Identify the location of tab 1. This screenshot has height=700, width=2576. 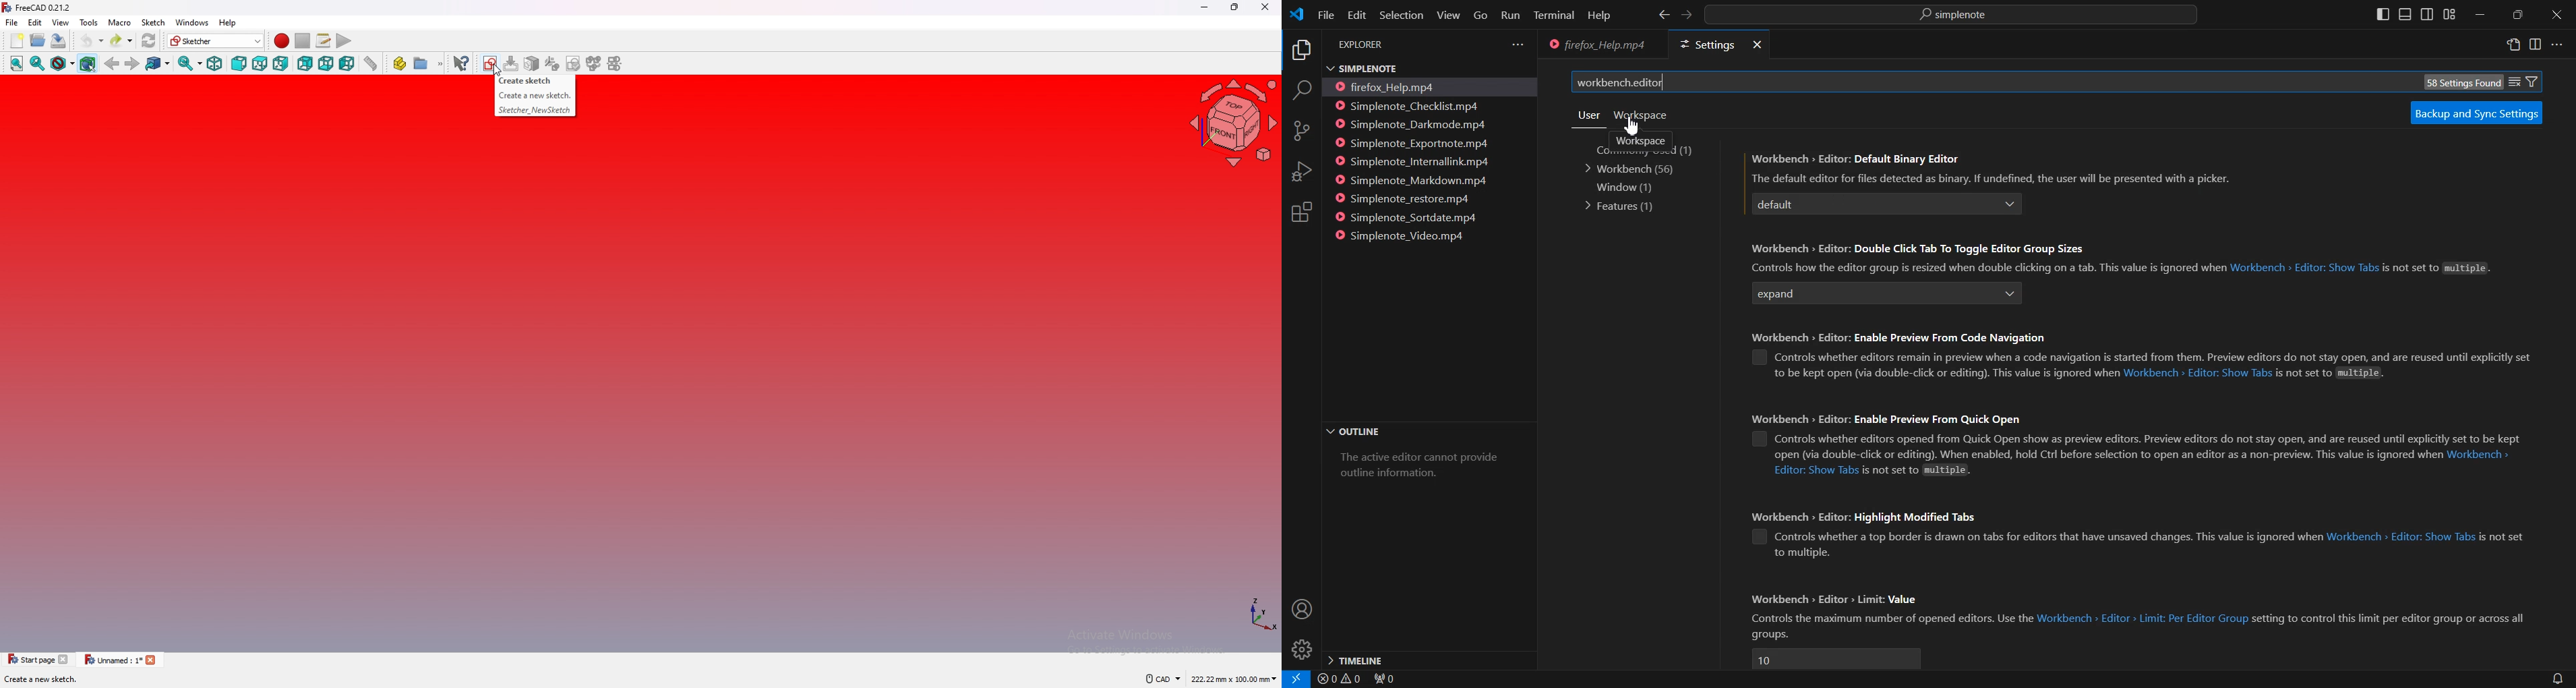
(38, 659).